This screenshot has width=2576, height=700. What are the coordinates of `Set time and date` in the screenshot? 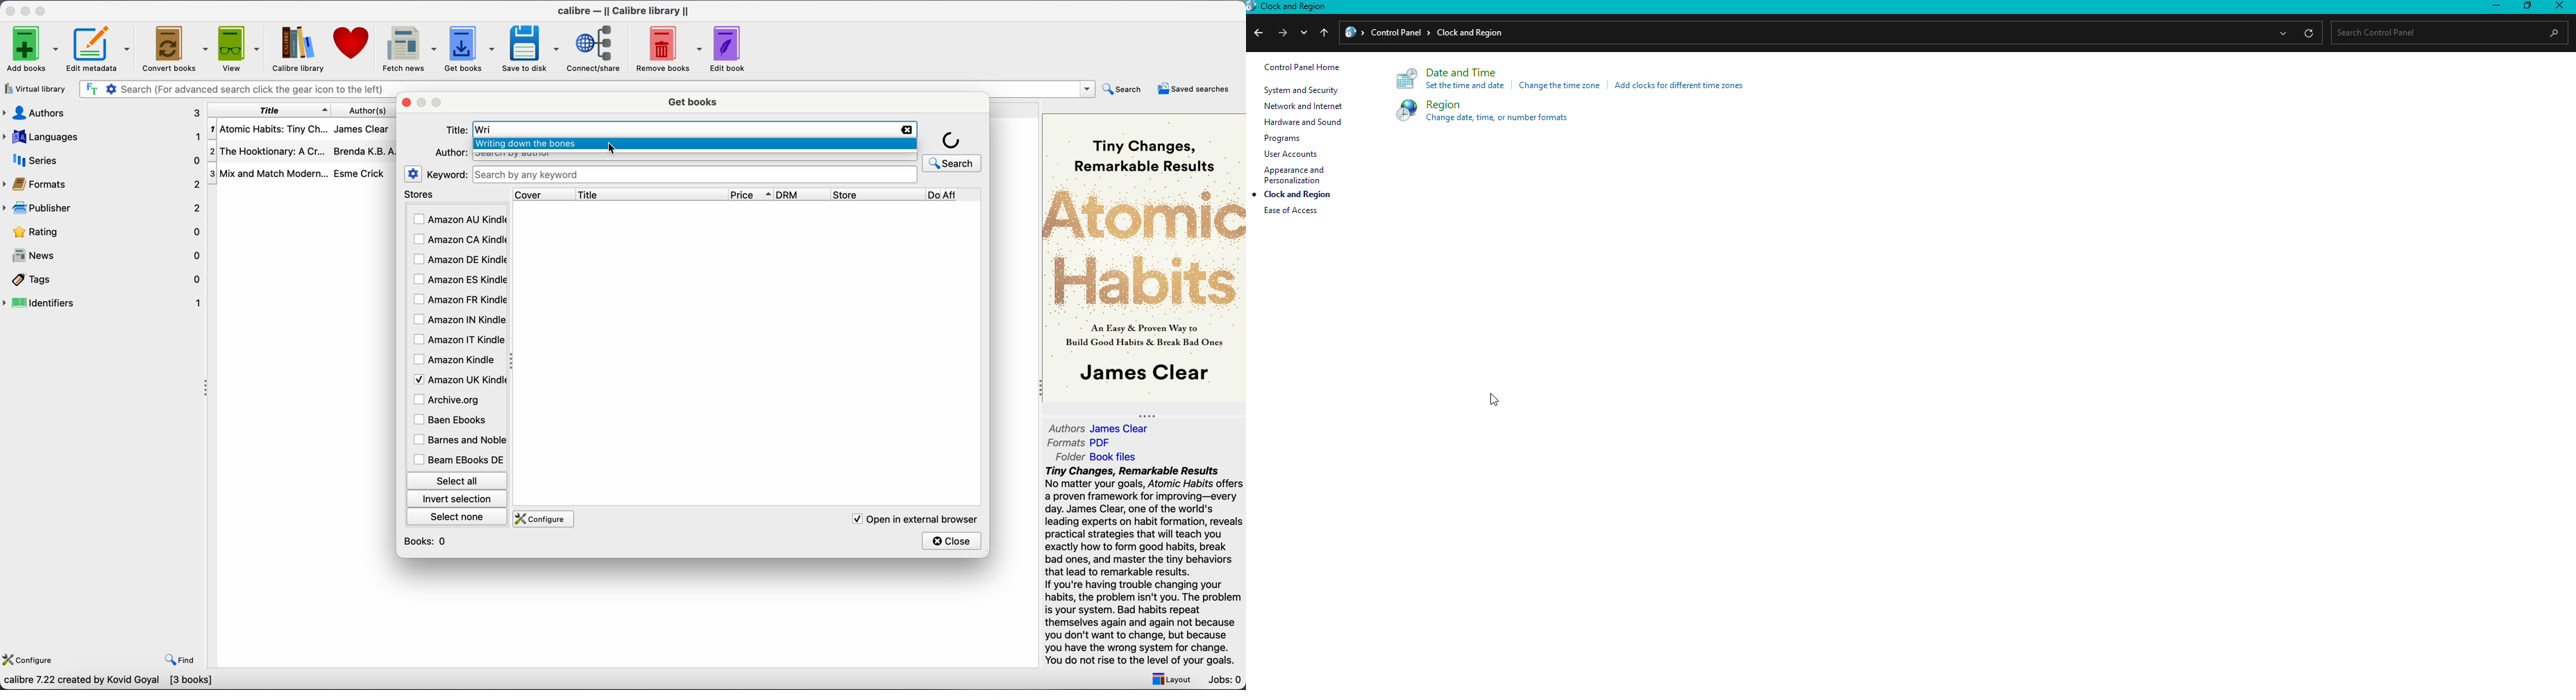 It's located at (1467, 88).